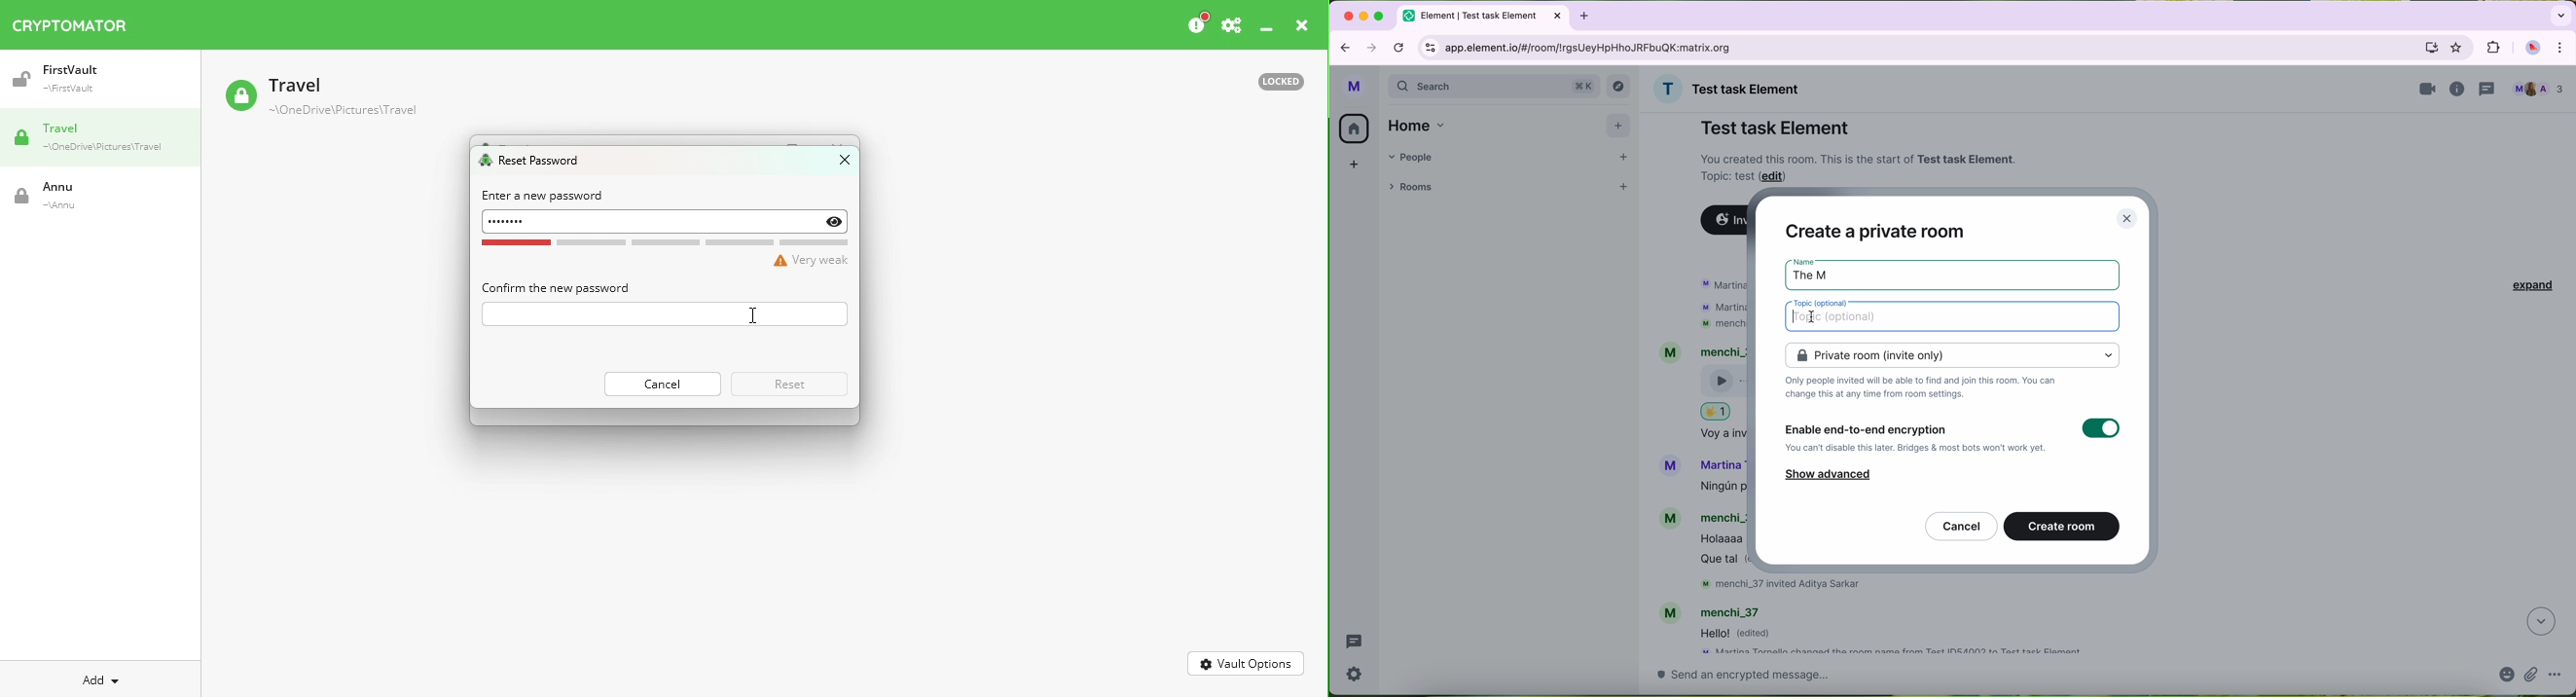 Image resolution: width=2576 pixels, height=700 pixels. What do you see at coordinates (1810, 318) in the screenshot?
I see `cursor` at bounding box center [1810, 318].